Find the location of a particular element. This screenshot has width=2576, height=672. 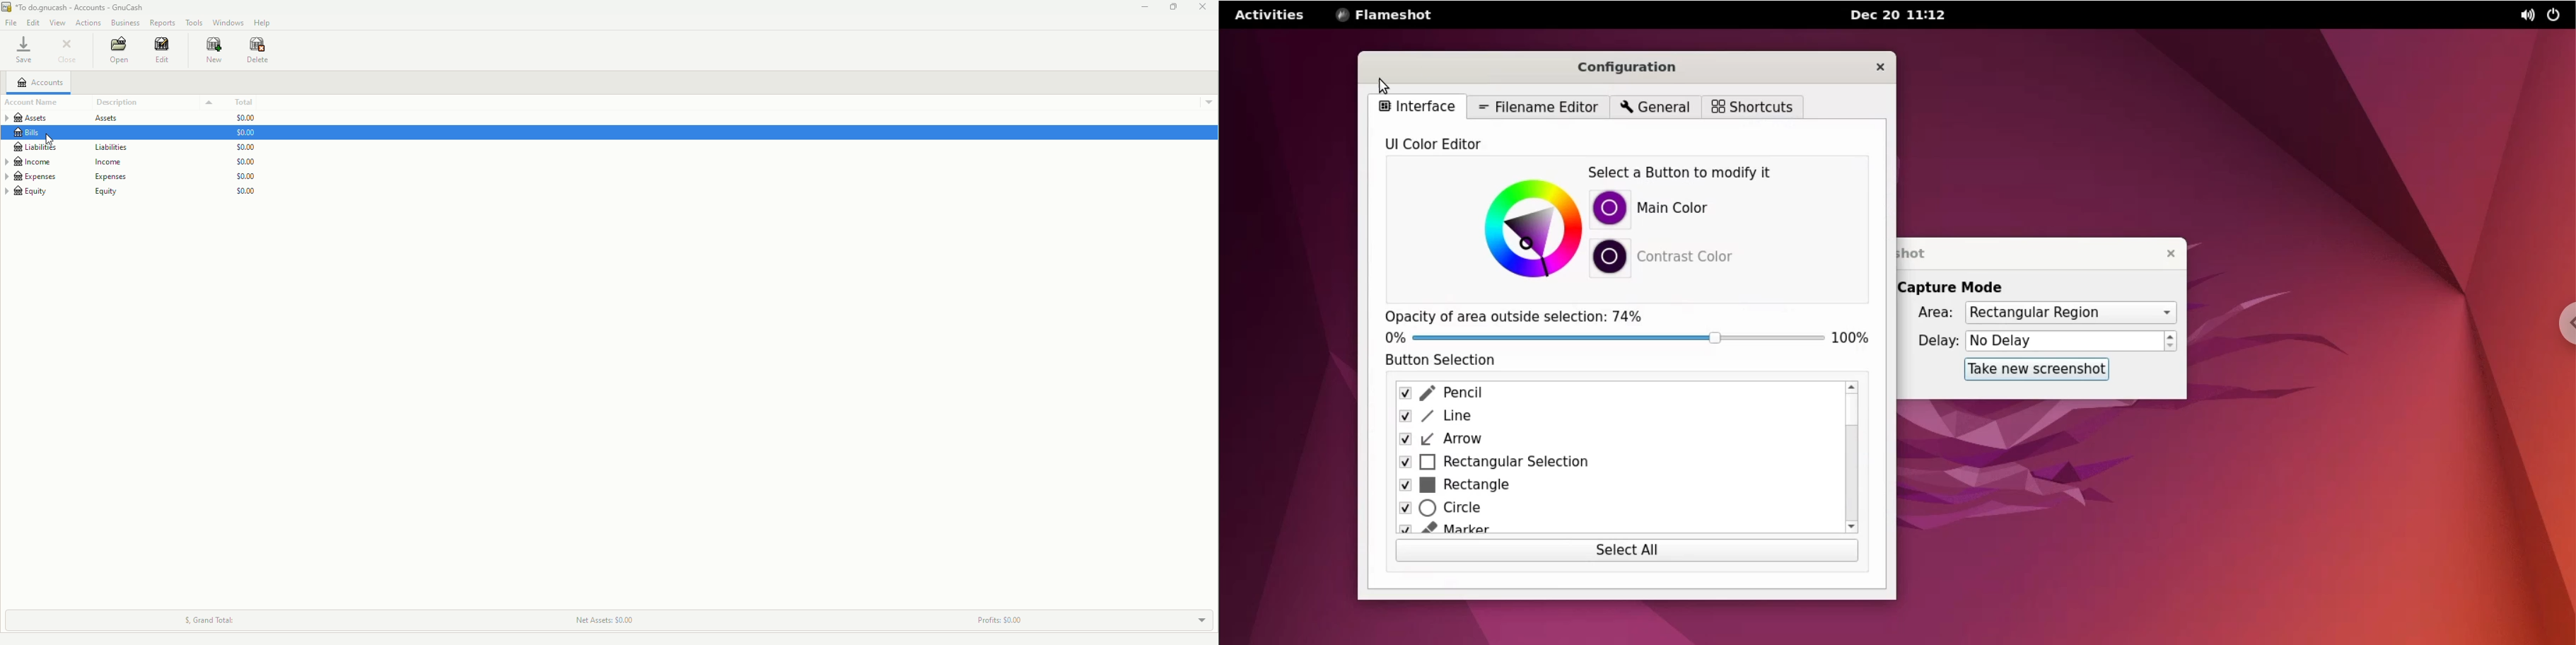

Delete is located at coordinates (259, 53).